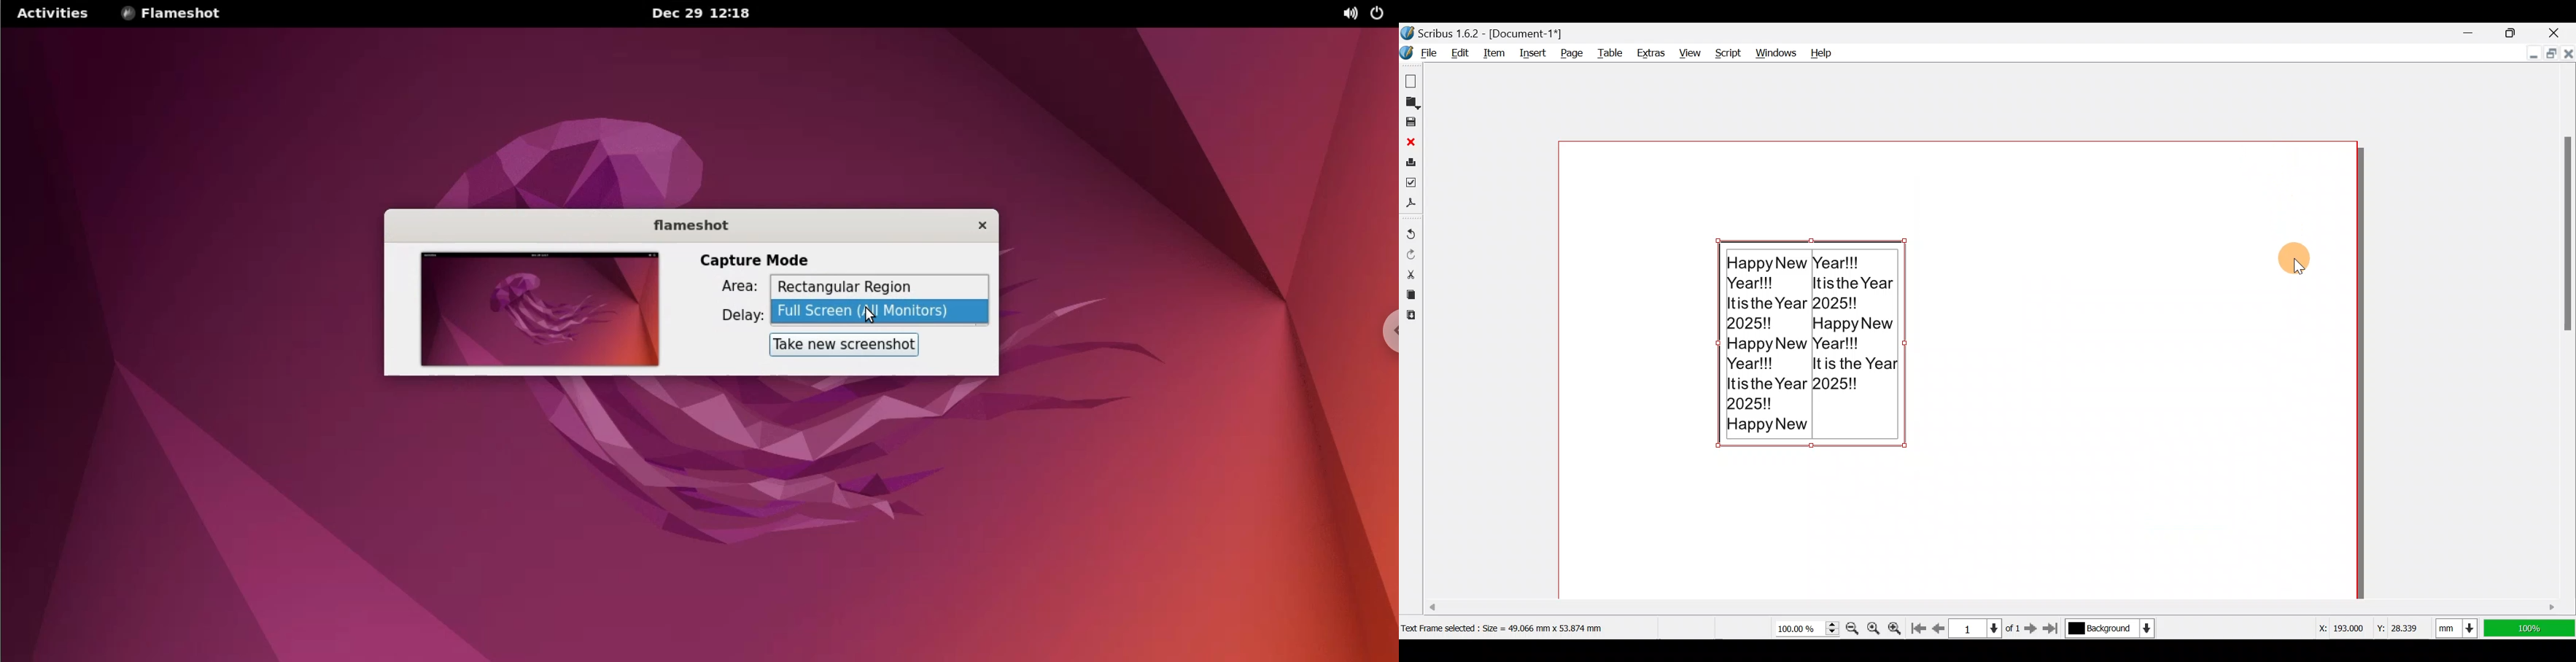  What do you see at coordinates (1851, 628) in the screenshot?
I see `Zoom out by the stepping value in tools preferences` at bounding box center [1851, 628].